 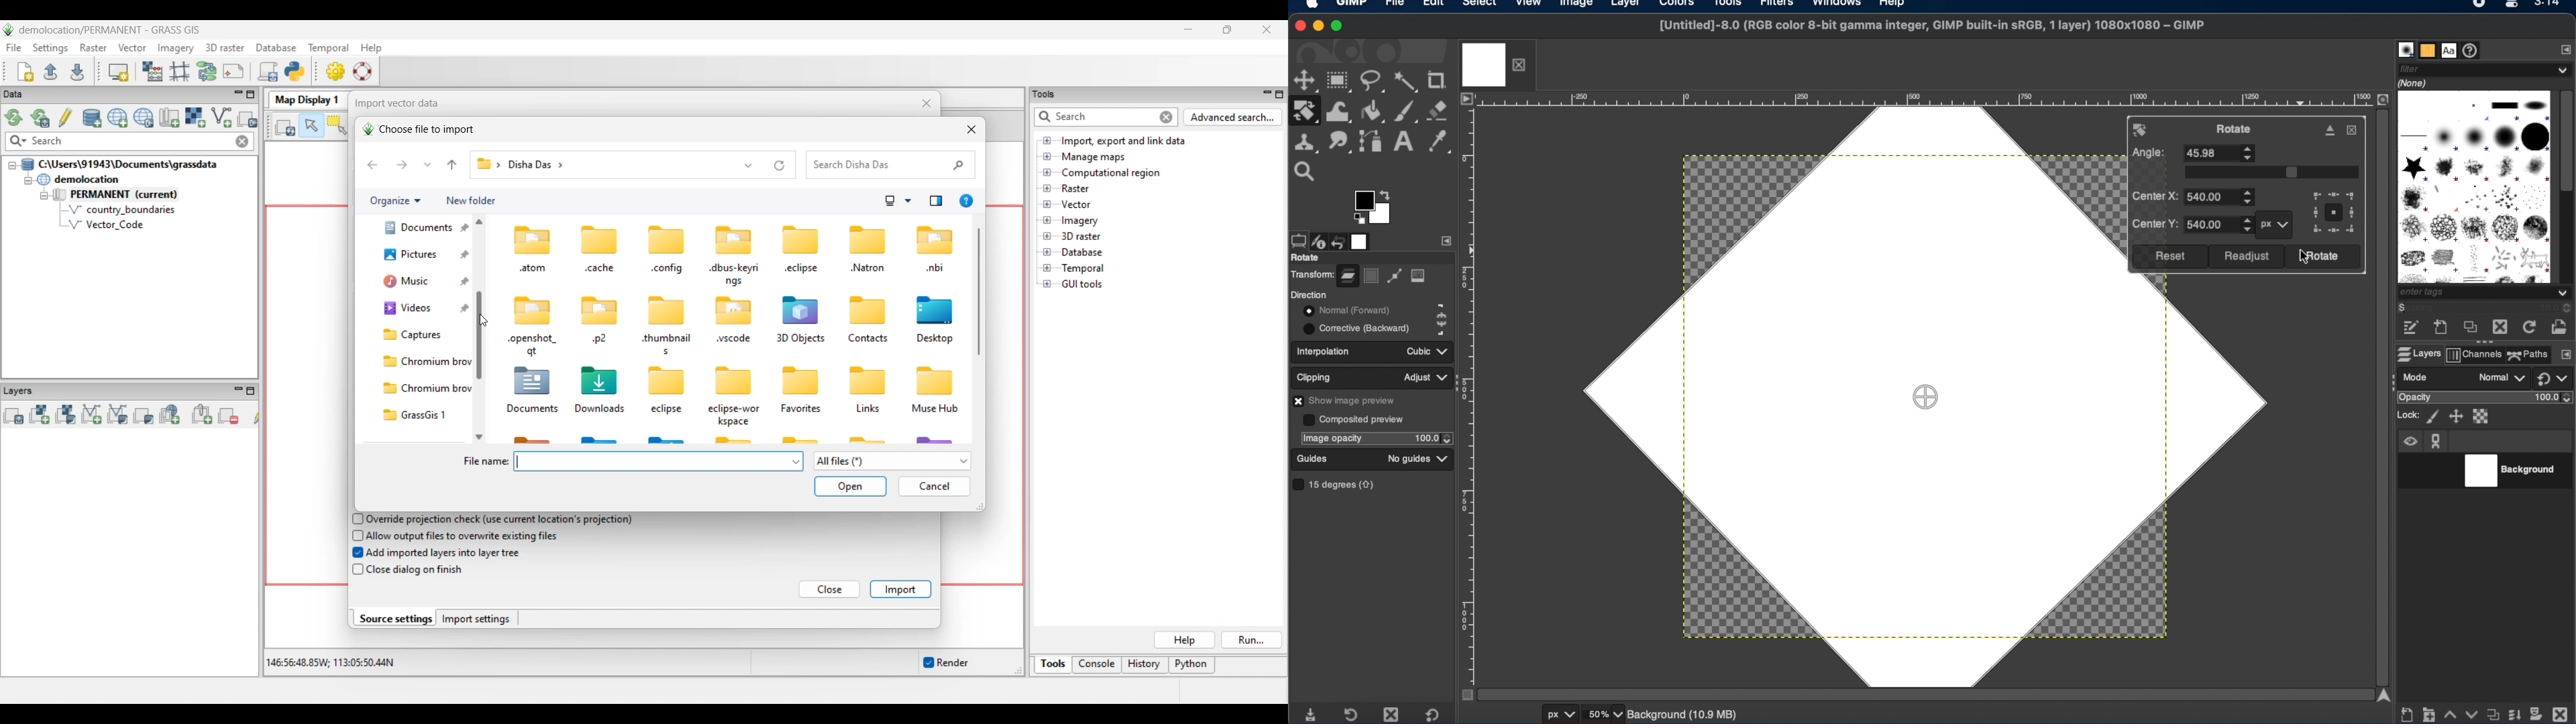 What do you see at coordinates (1837, 5) in the screenshot?
I see `windows` at bounding box center [1837, 5].